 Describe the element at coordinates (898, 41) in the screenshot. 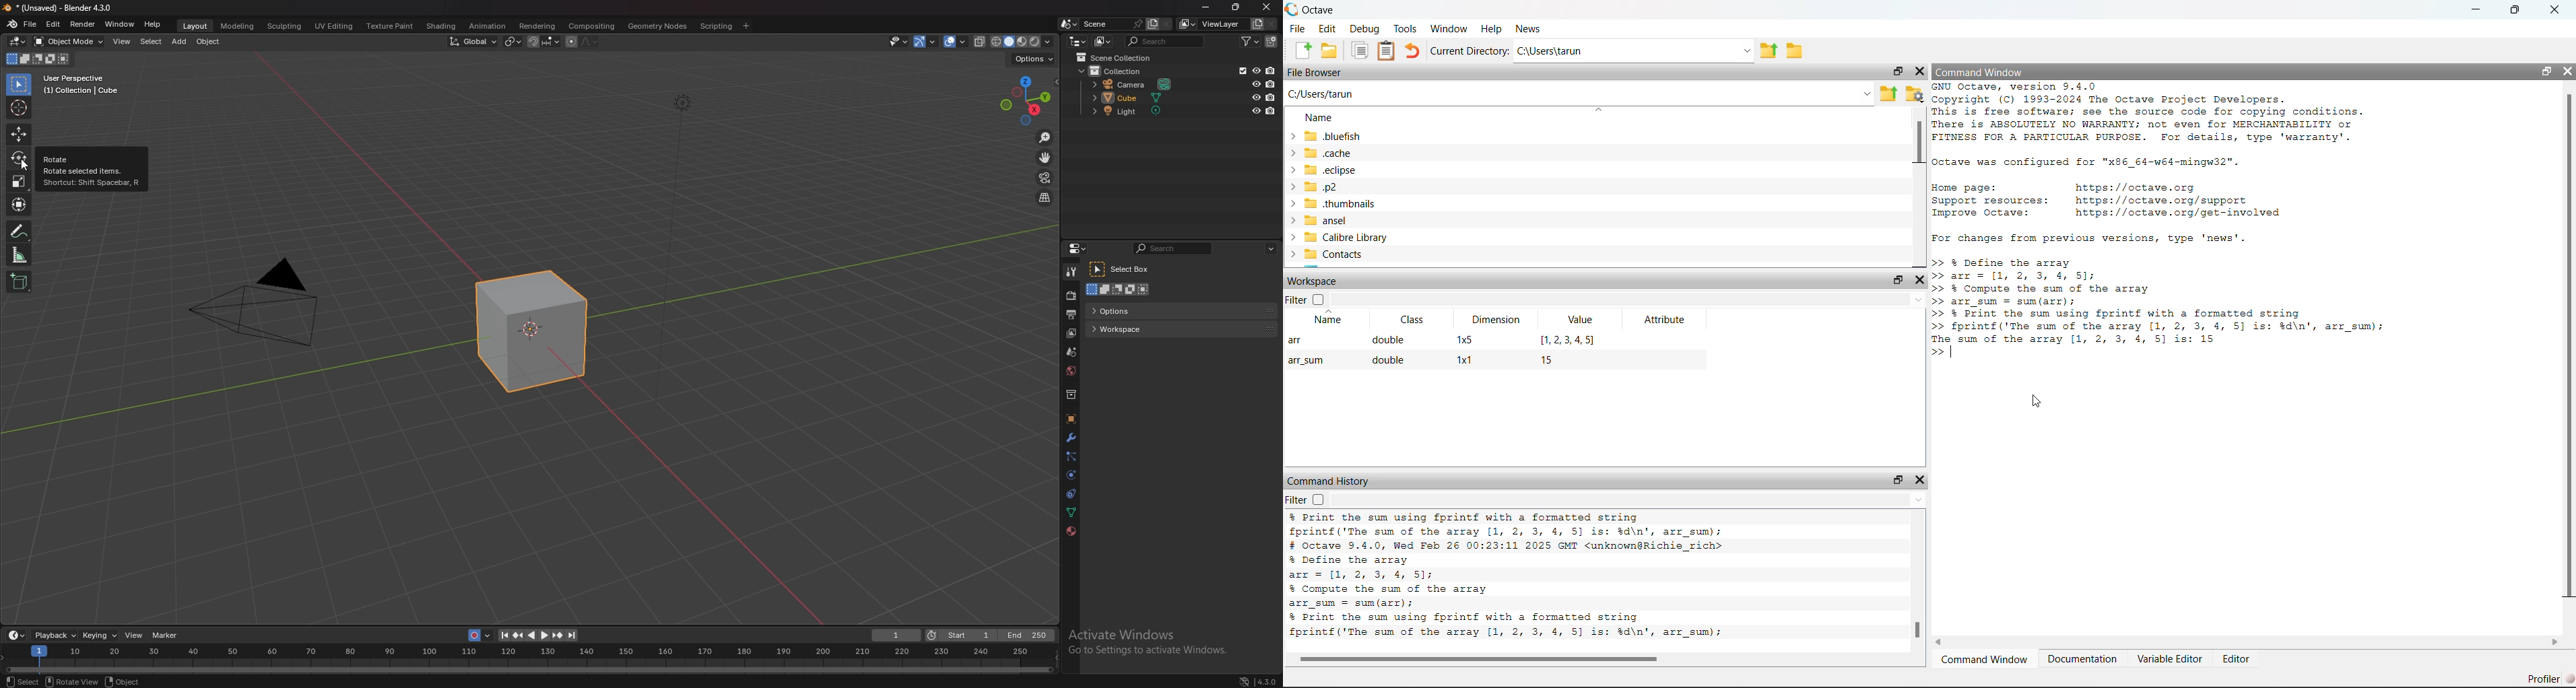

I see `select-ability and visibility` at that location.